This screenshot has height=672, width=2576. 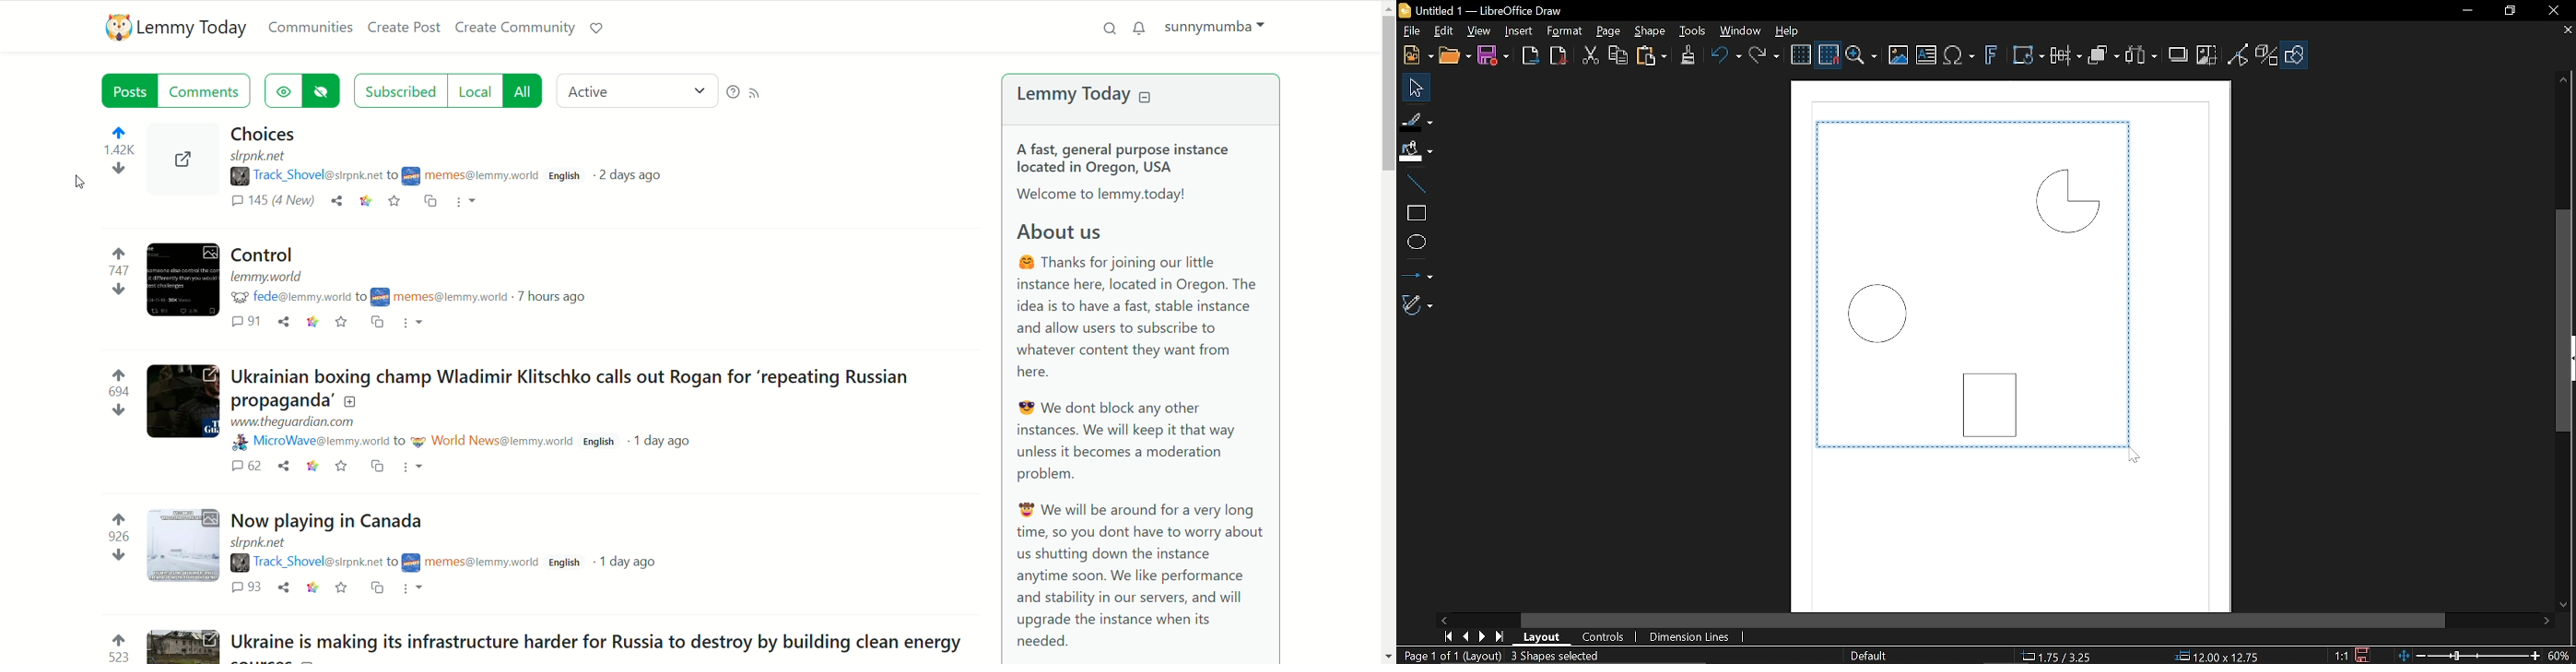 I want to click on Horizontal scrollbar, so click(x=1984, y=618).